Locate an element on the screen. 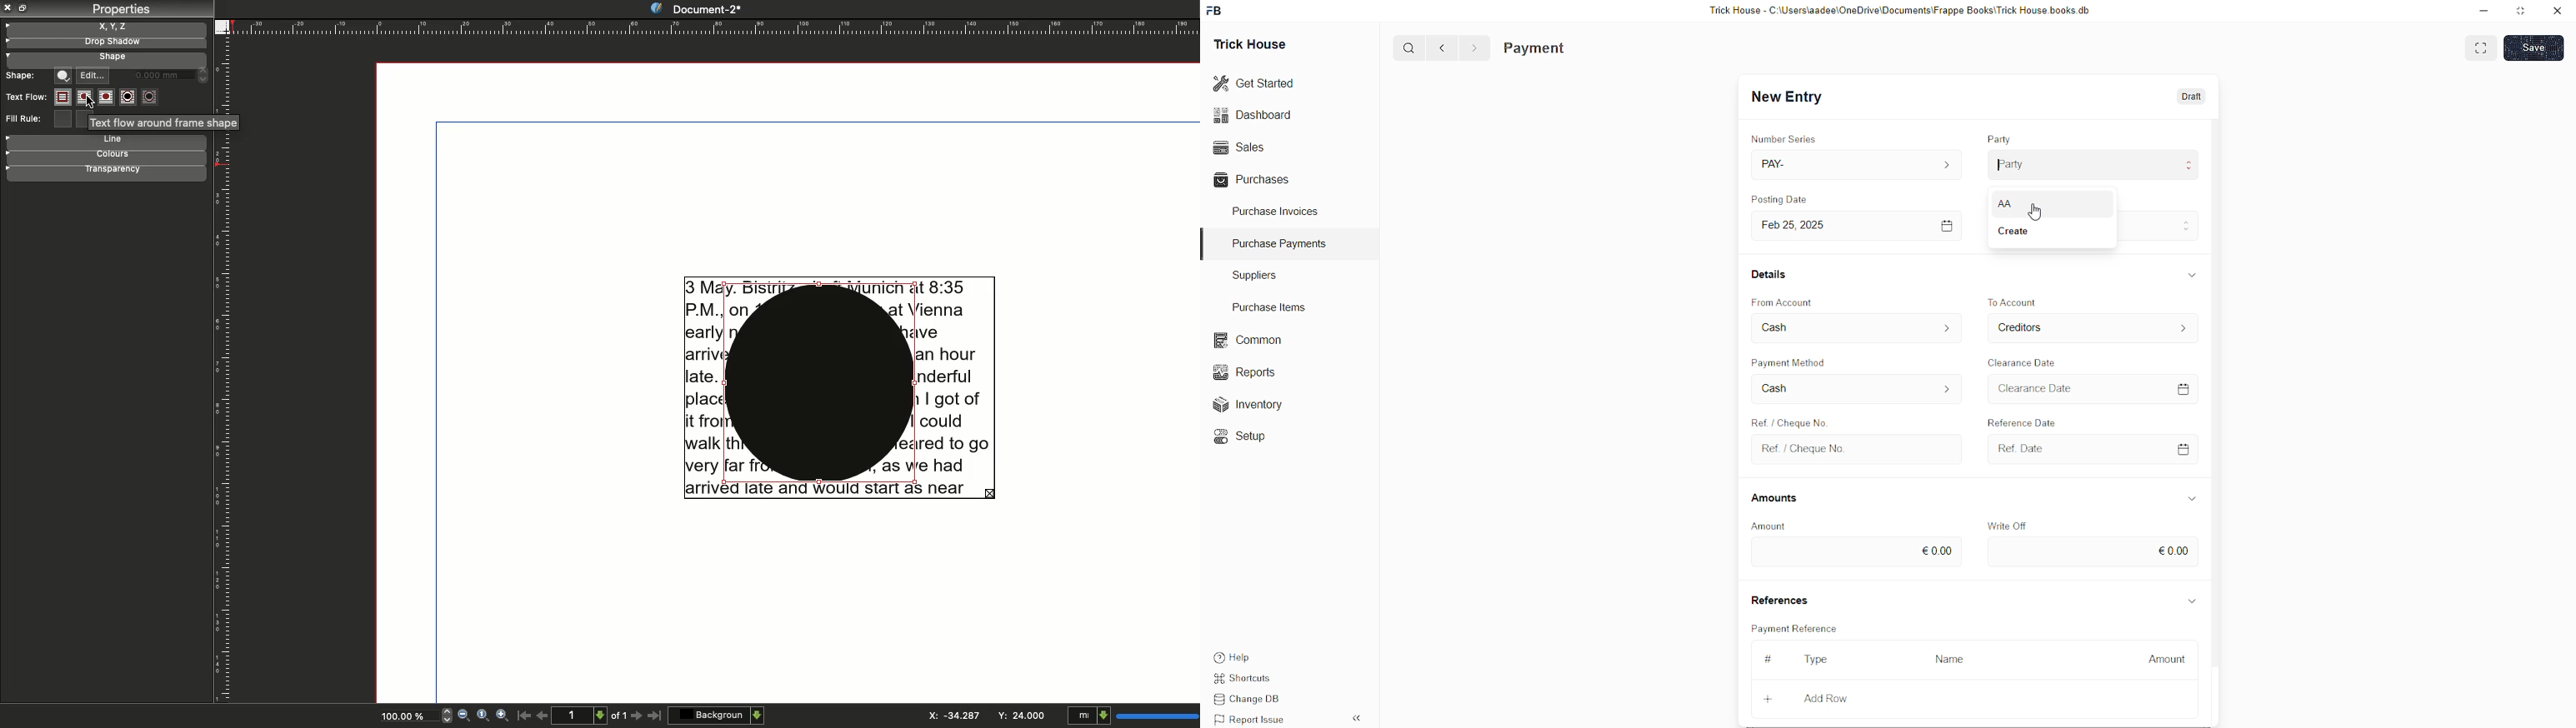 The width and height of the screenshot is (2576, 728). Purchase PaymenTS is located at coordinates (1276, 244).